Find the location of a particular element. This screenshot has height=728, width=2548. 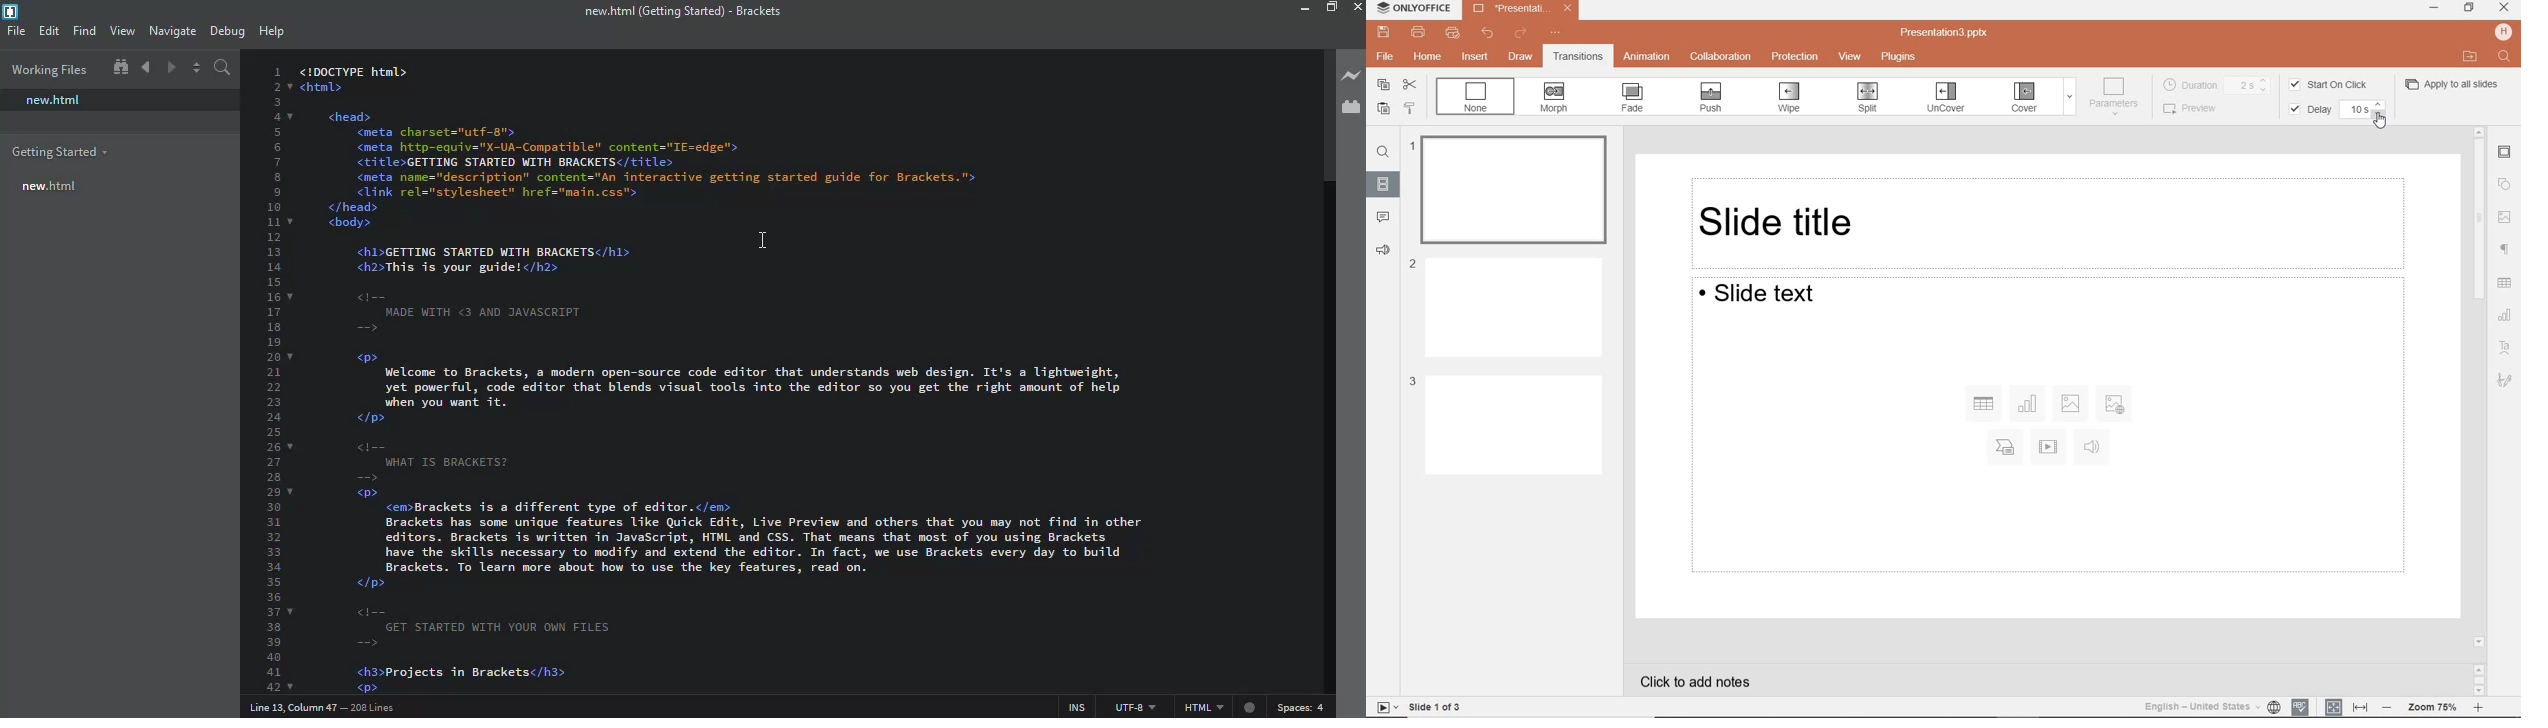

animation is located at coordinates (1647, 56).